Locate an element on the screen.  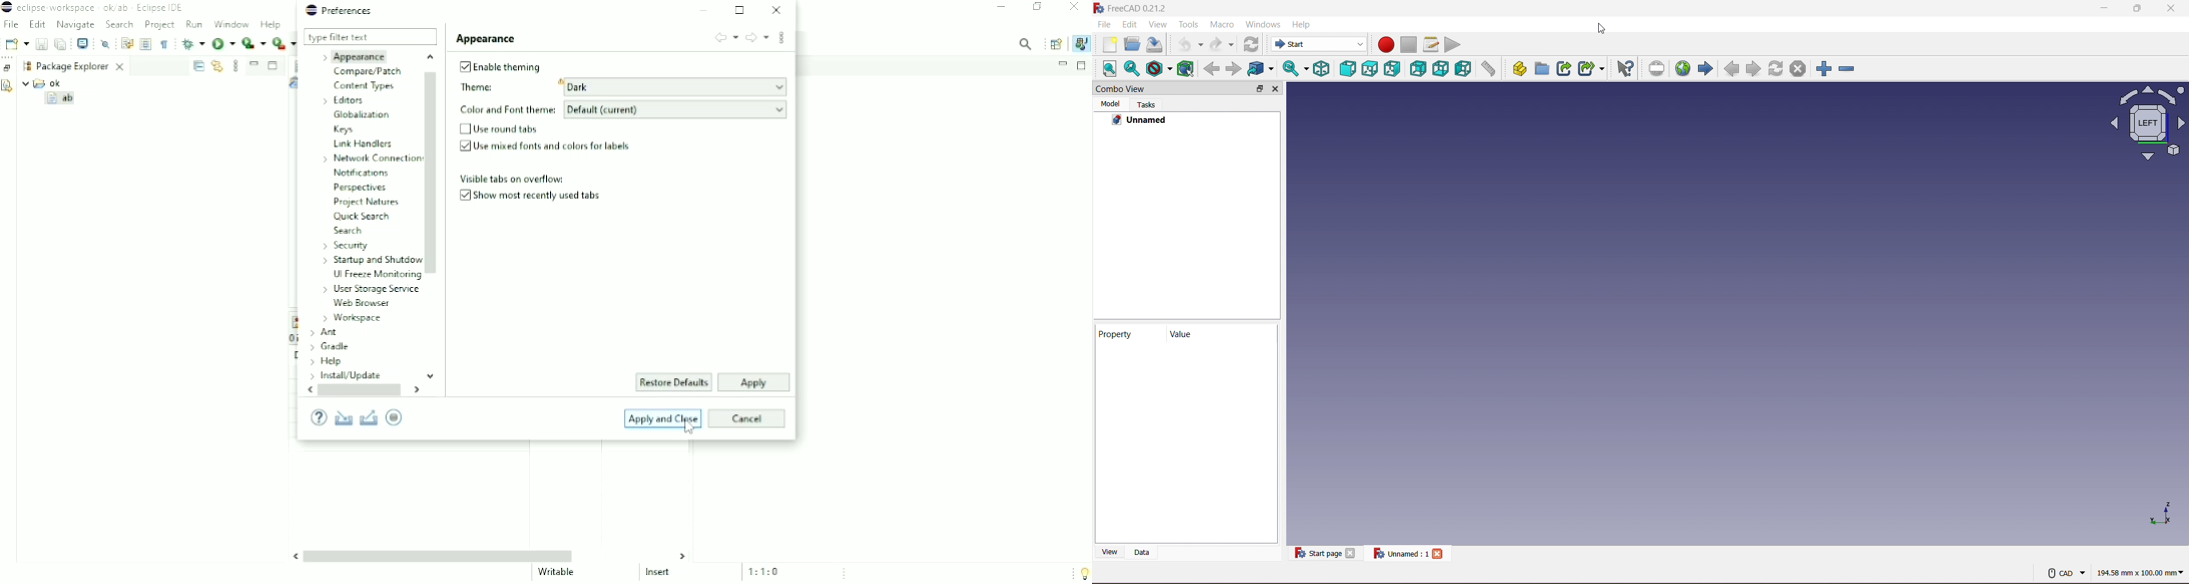
free cad 021.2 is located at coordinates (1151, 9).